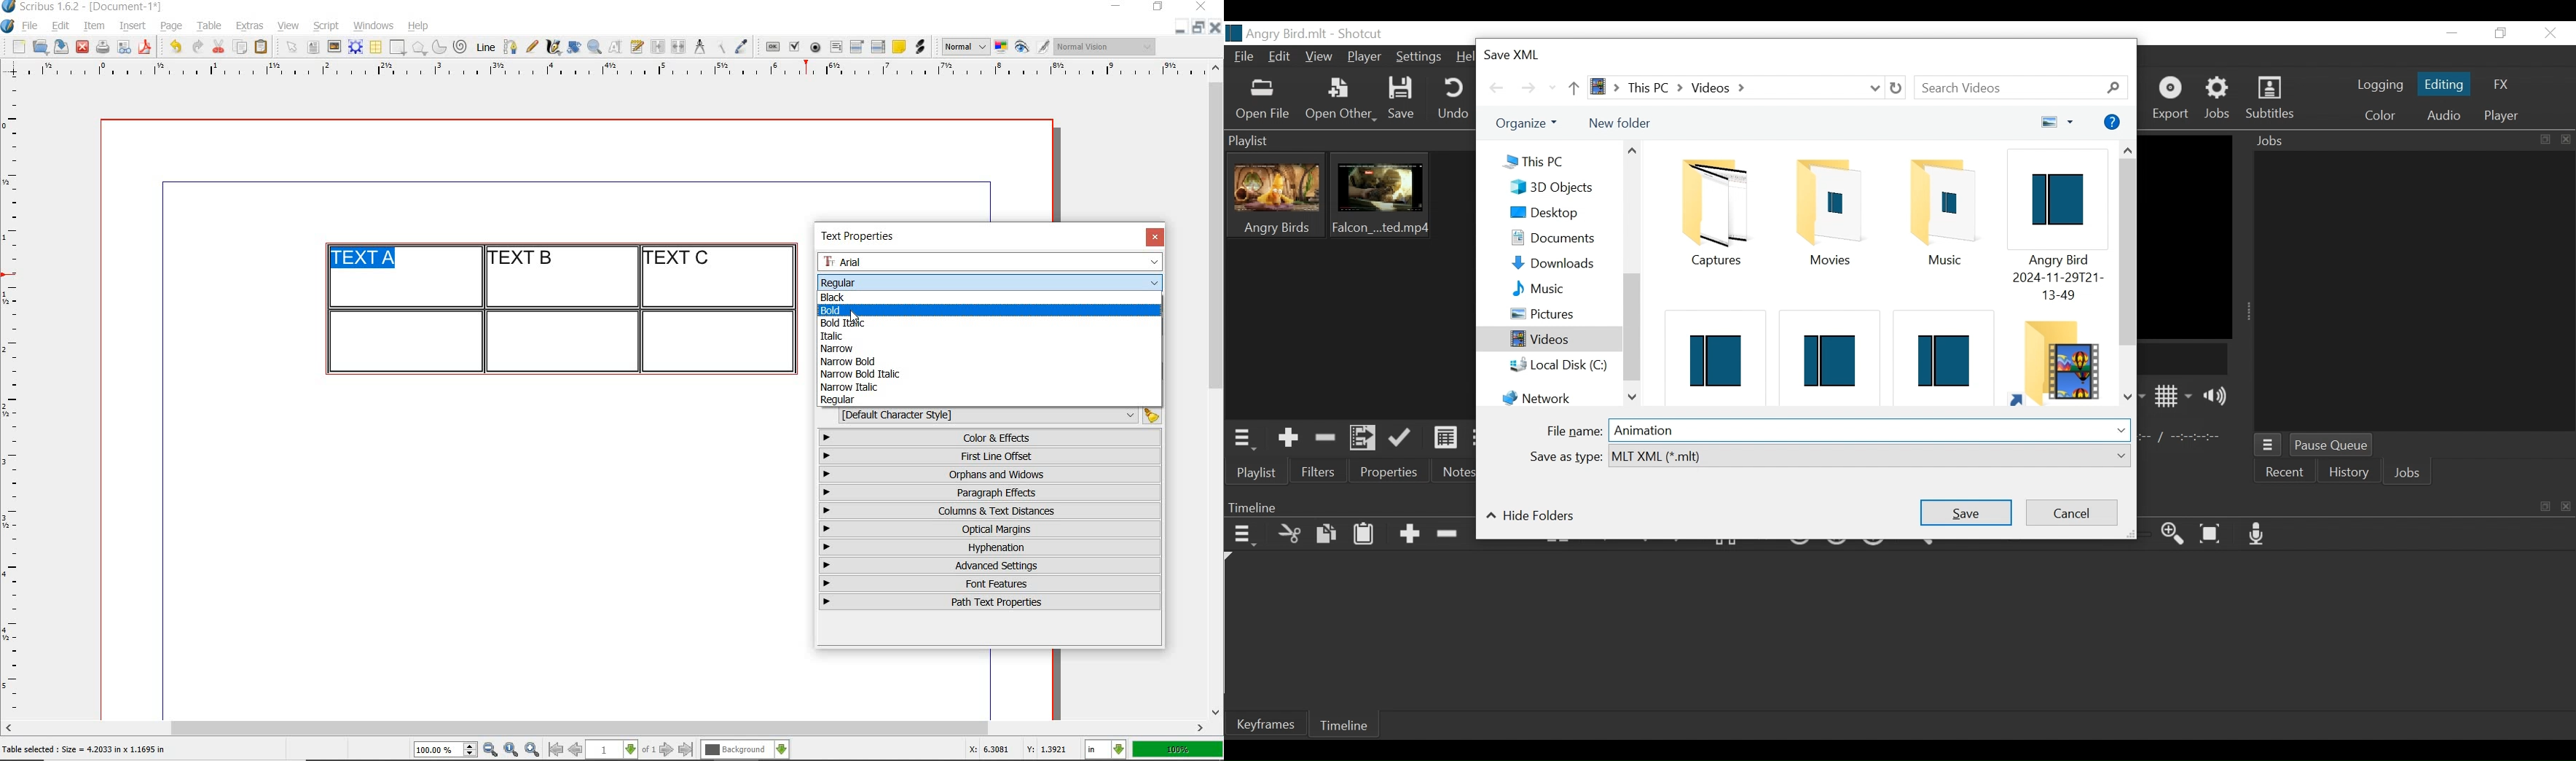  Describe the element at coordinates (1319, 473) in the screenshot. I see `Filters` at that location.